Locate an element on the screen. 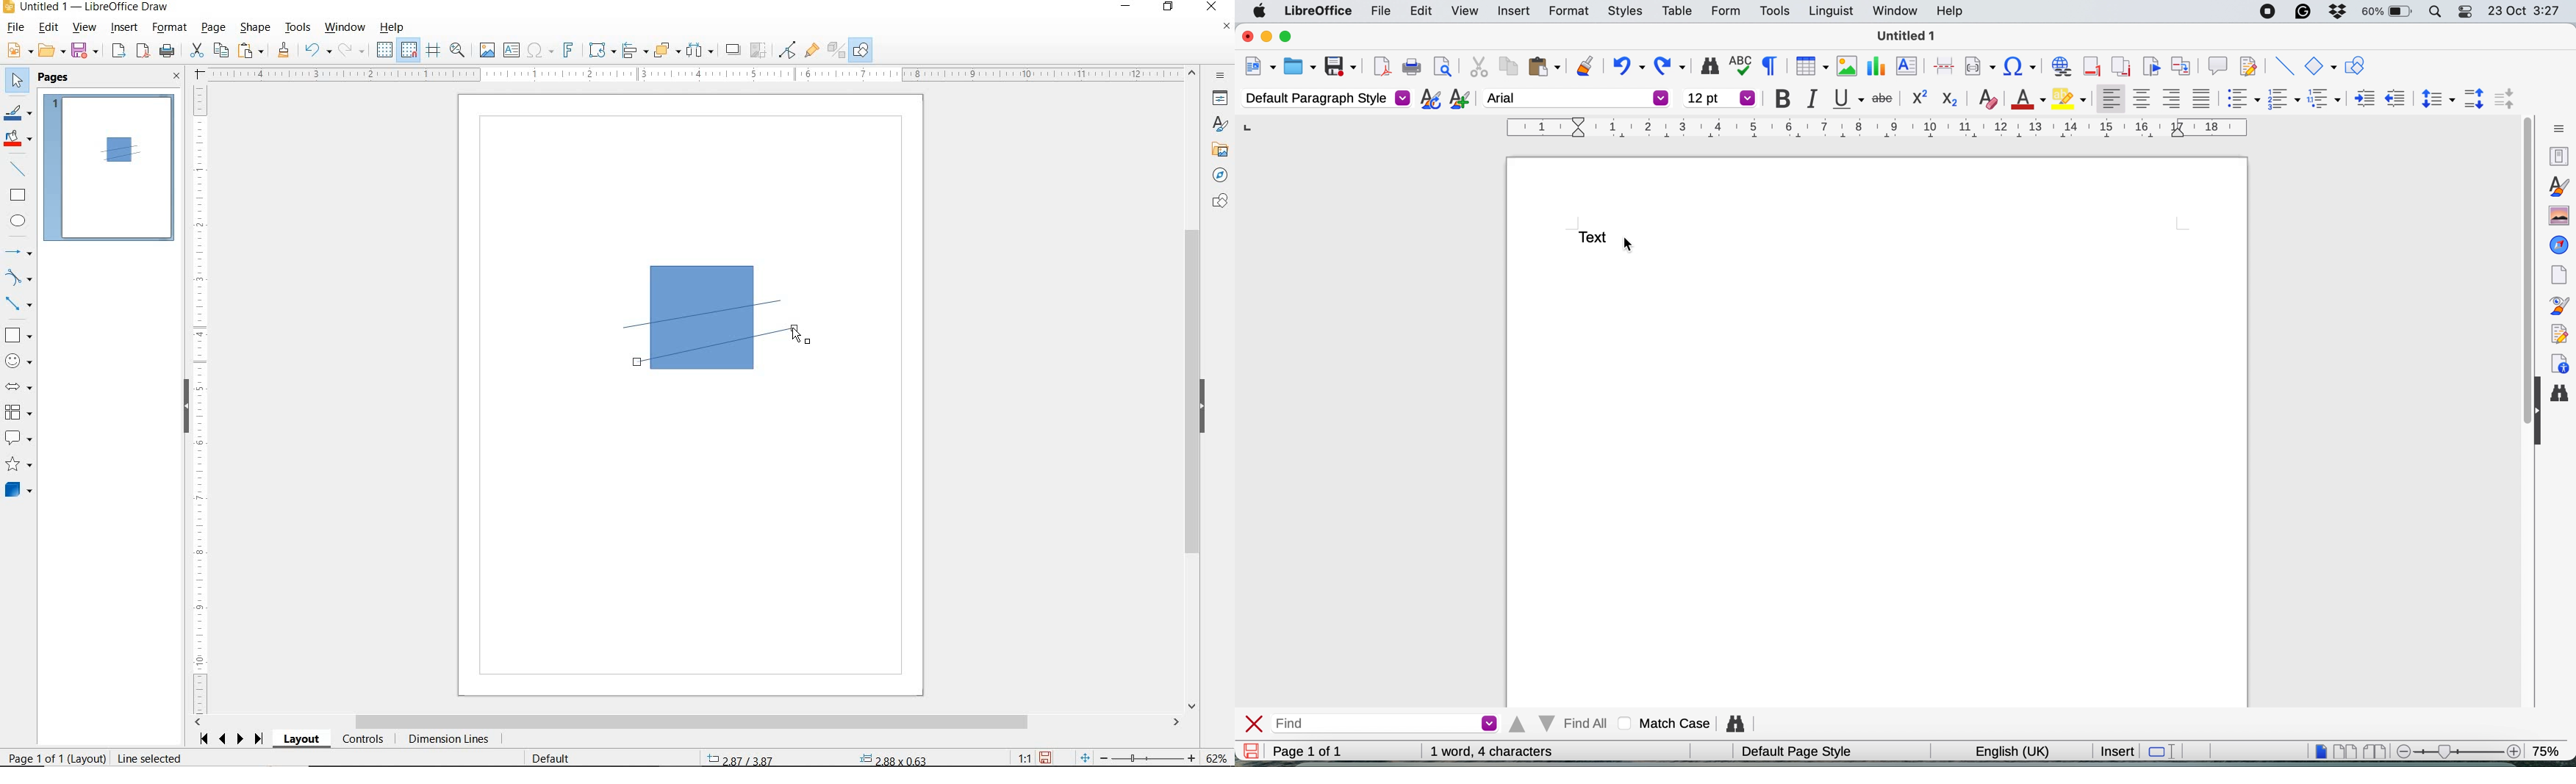  styles is located at coordinates (1620, 12).